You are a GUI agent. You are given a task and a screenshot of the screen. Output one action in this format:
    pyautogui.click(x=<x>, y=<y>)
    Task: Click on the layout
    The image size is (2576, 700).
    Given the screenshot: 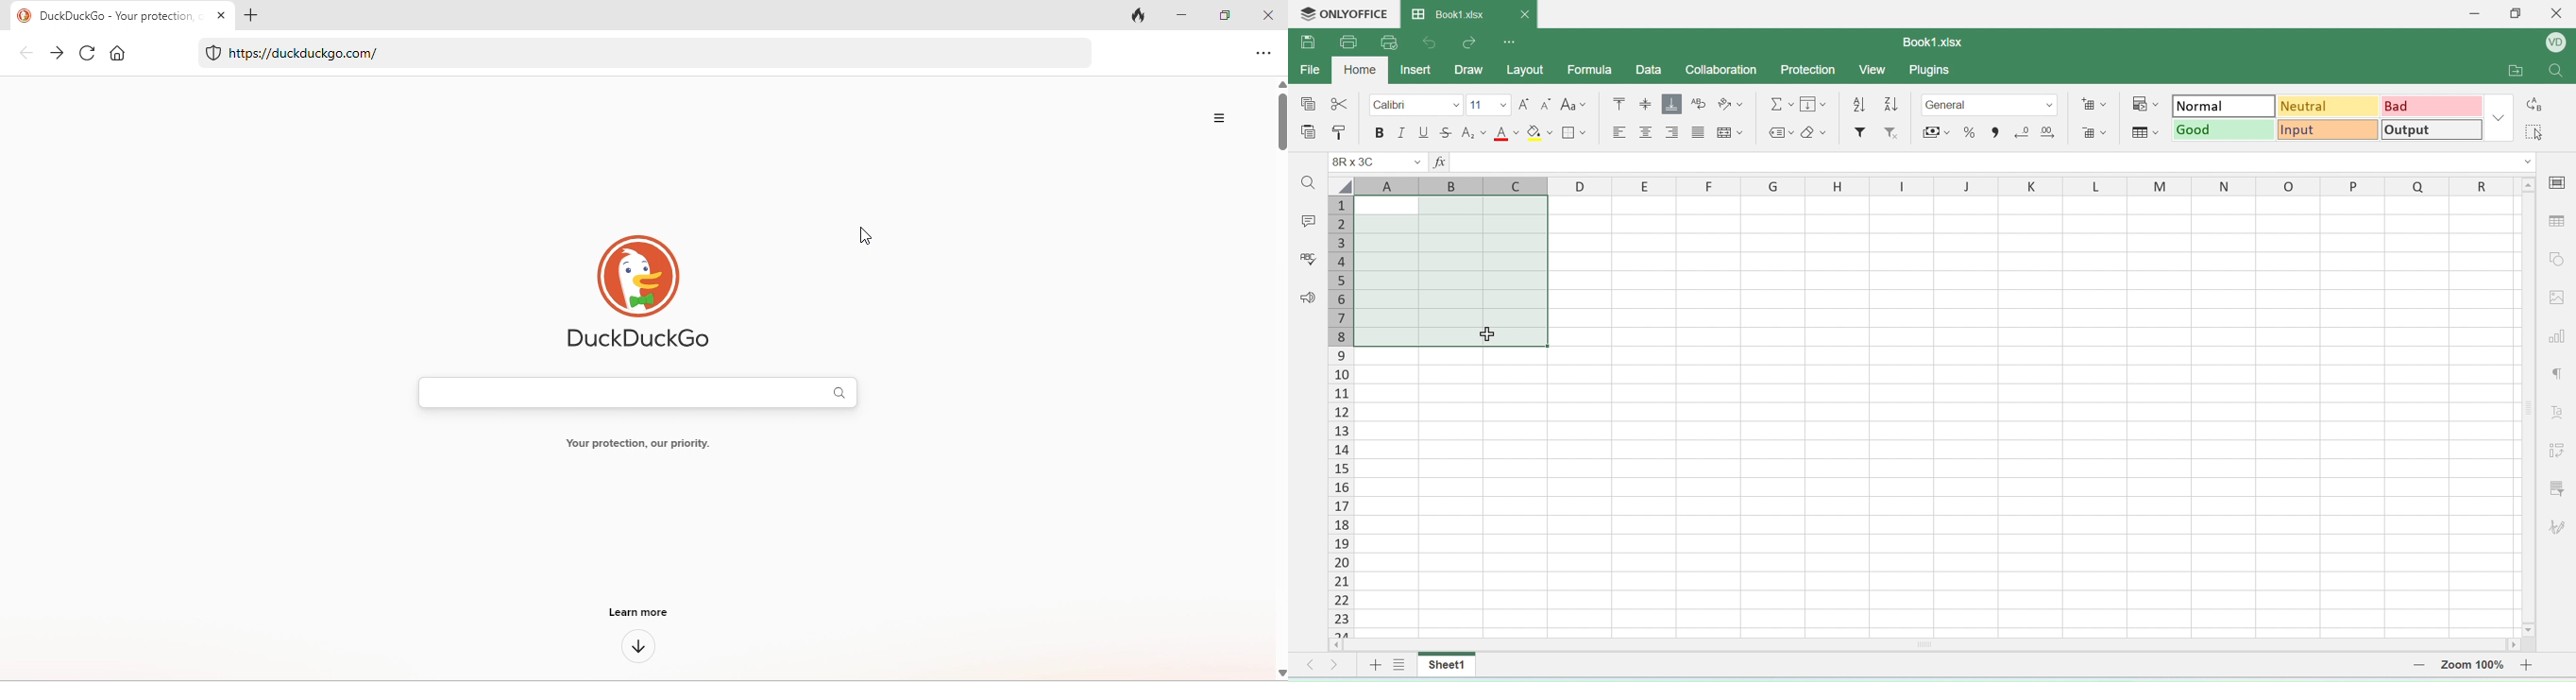 What is the action you would take?
    pyautogui.click(x=1524, y=69)
    